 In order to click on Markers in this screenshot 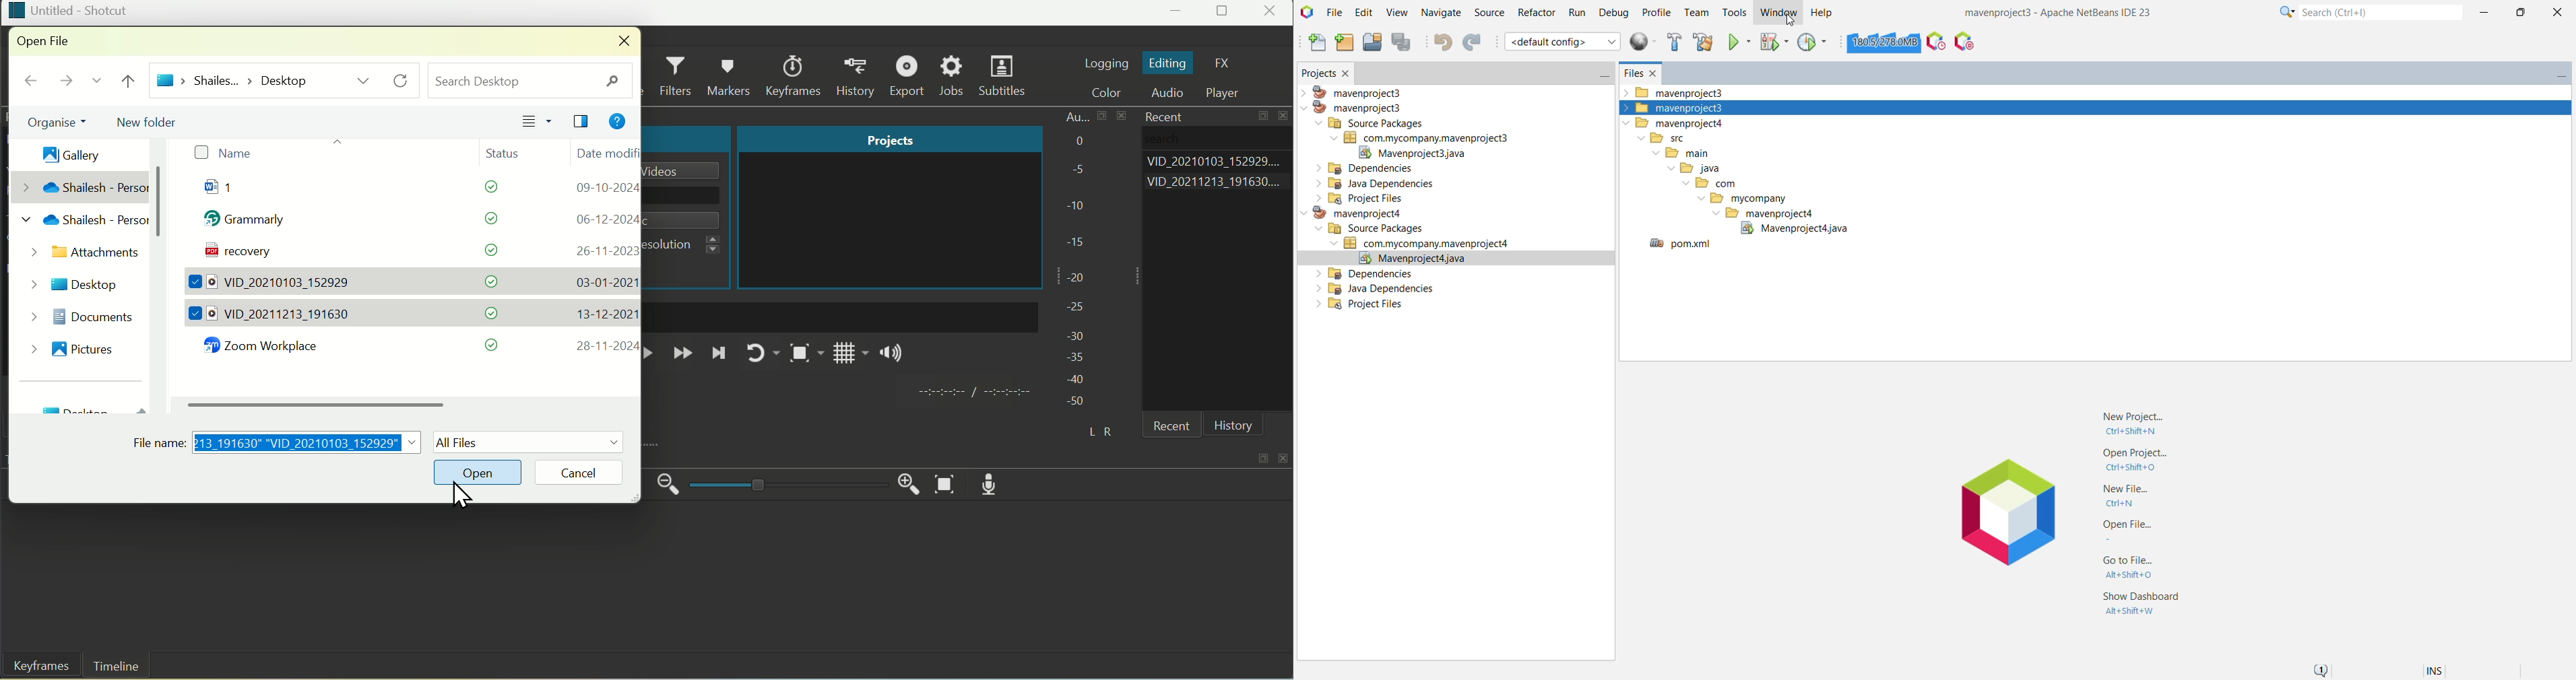, I will do `click(732, 75)`.